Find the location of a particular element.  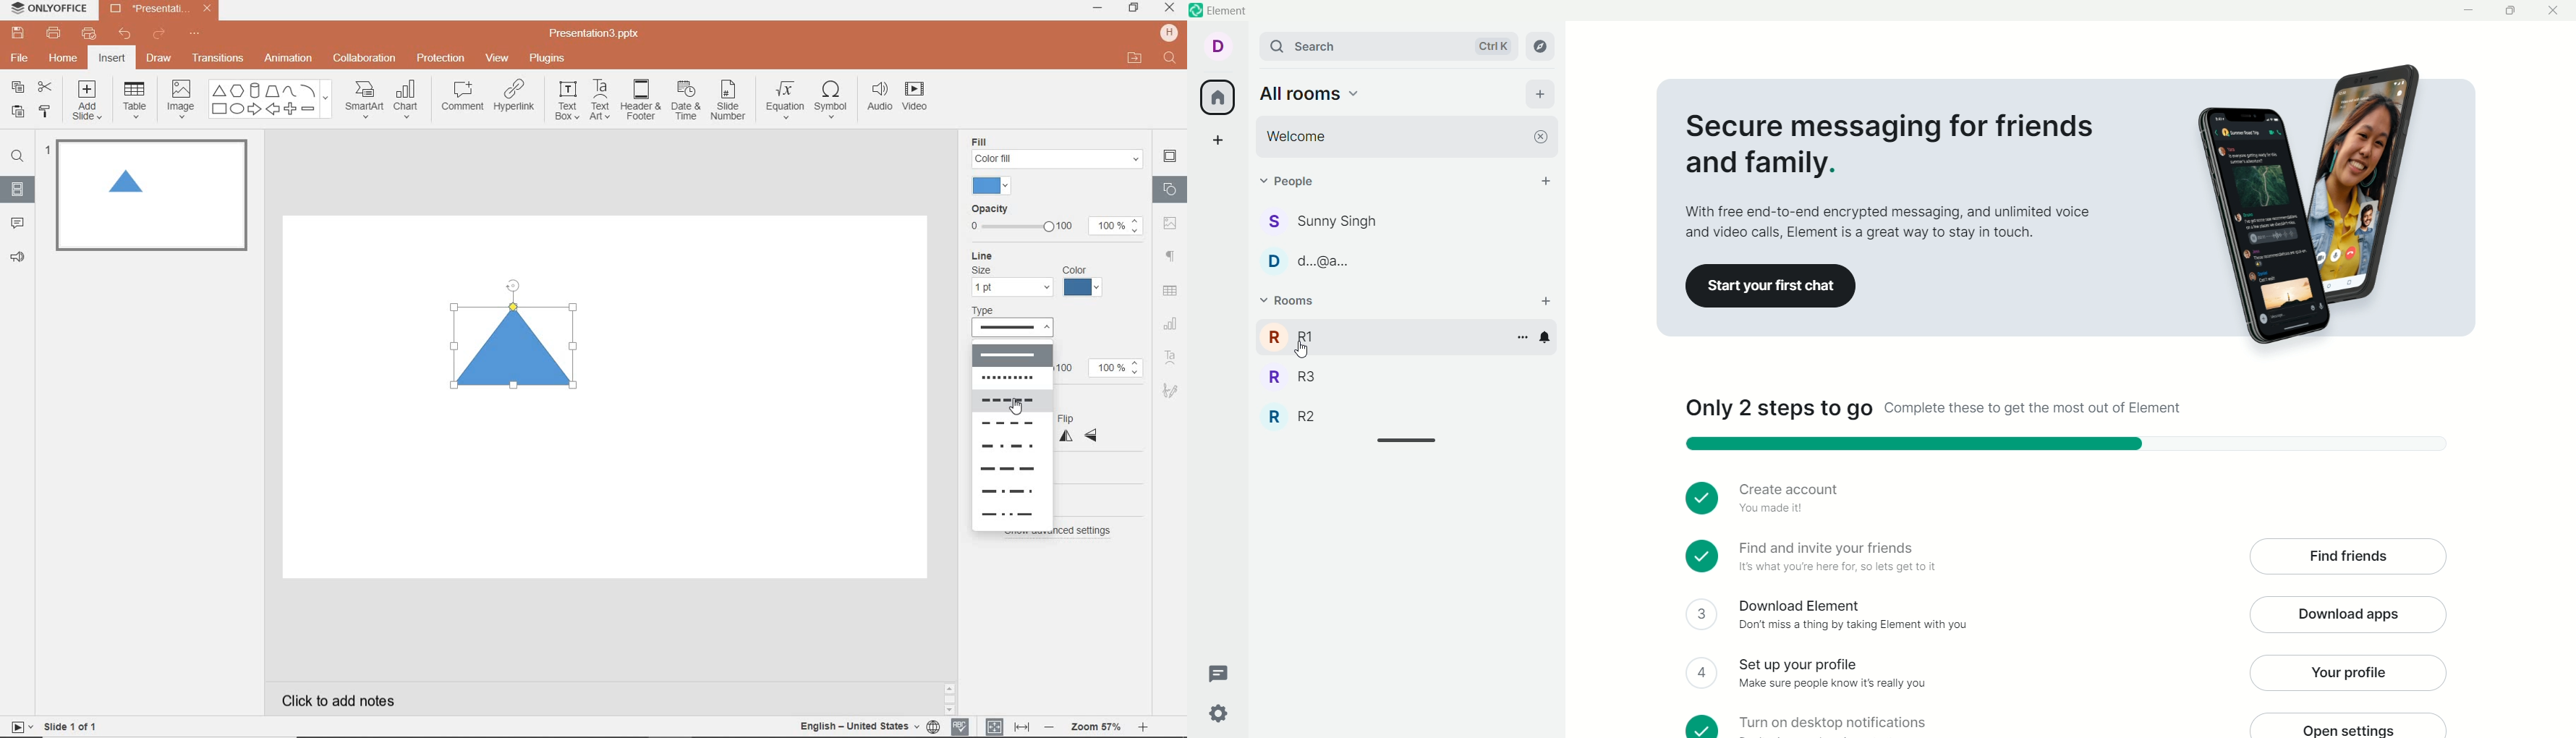

CUSTOMIZE QUICK ACCESS TOOLBAR is located at coordinates (194, 34).